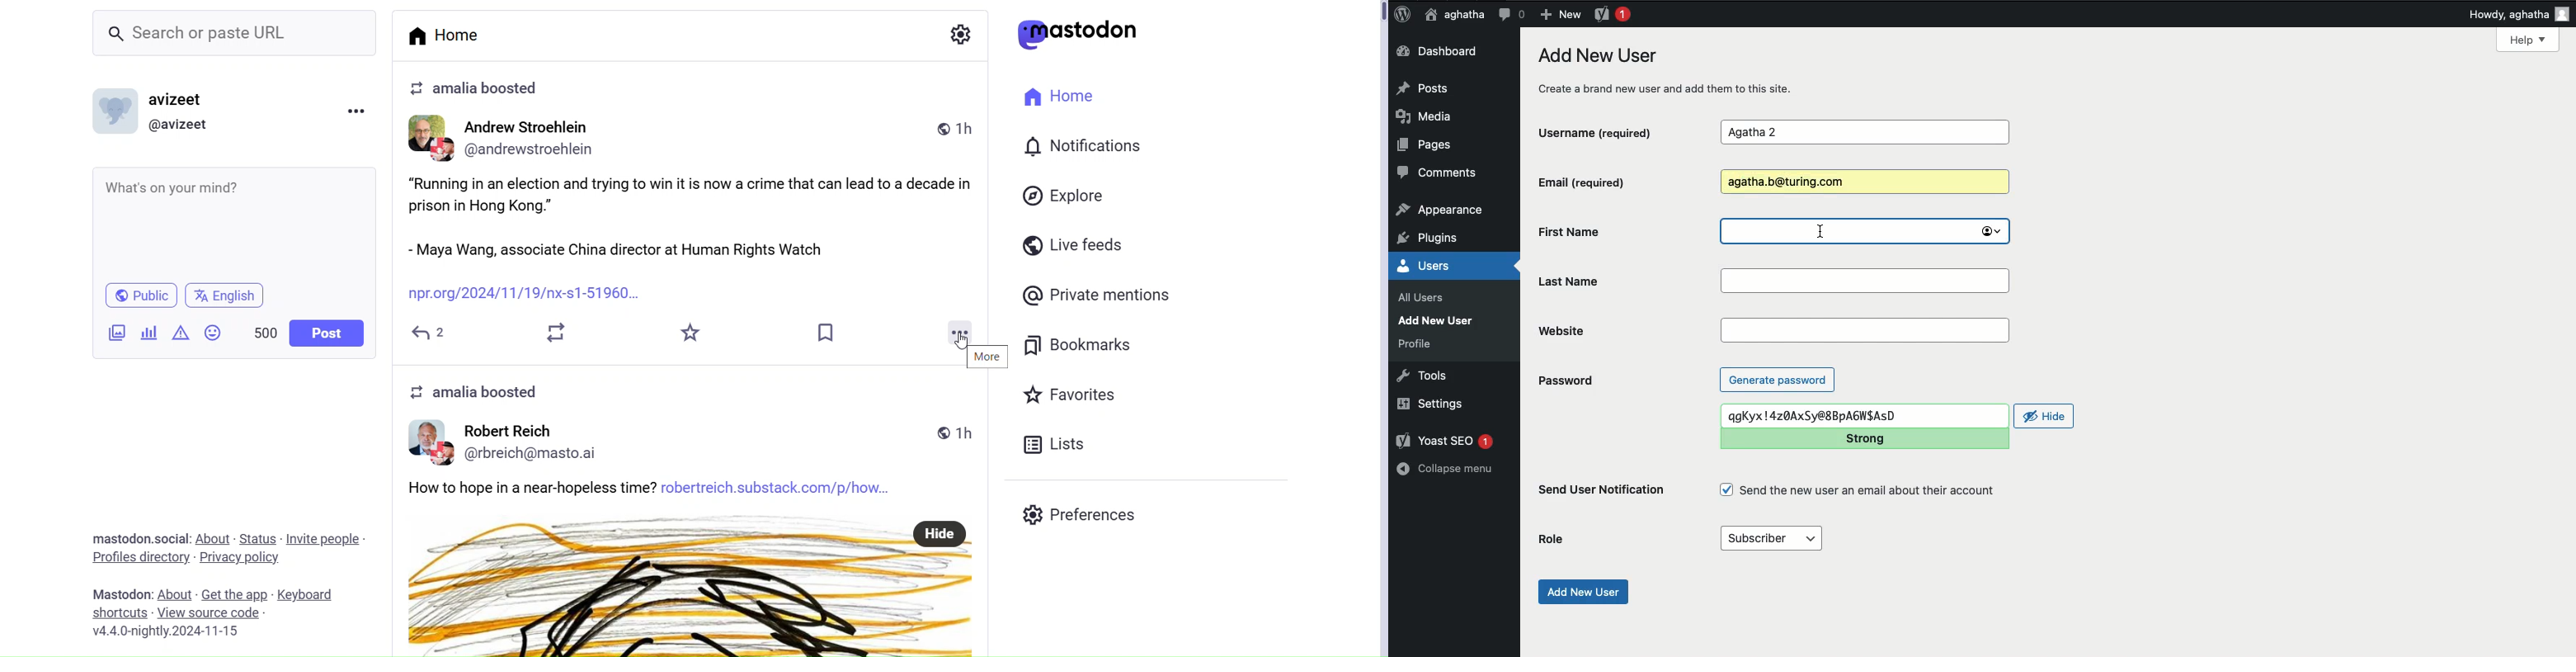 The height and width of the screenshot is (672, 2576). I want to click on Reply, so click(431, 333).